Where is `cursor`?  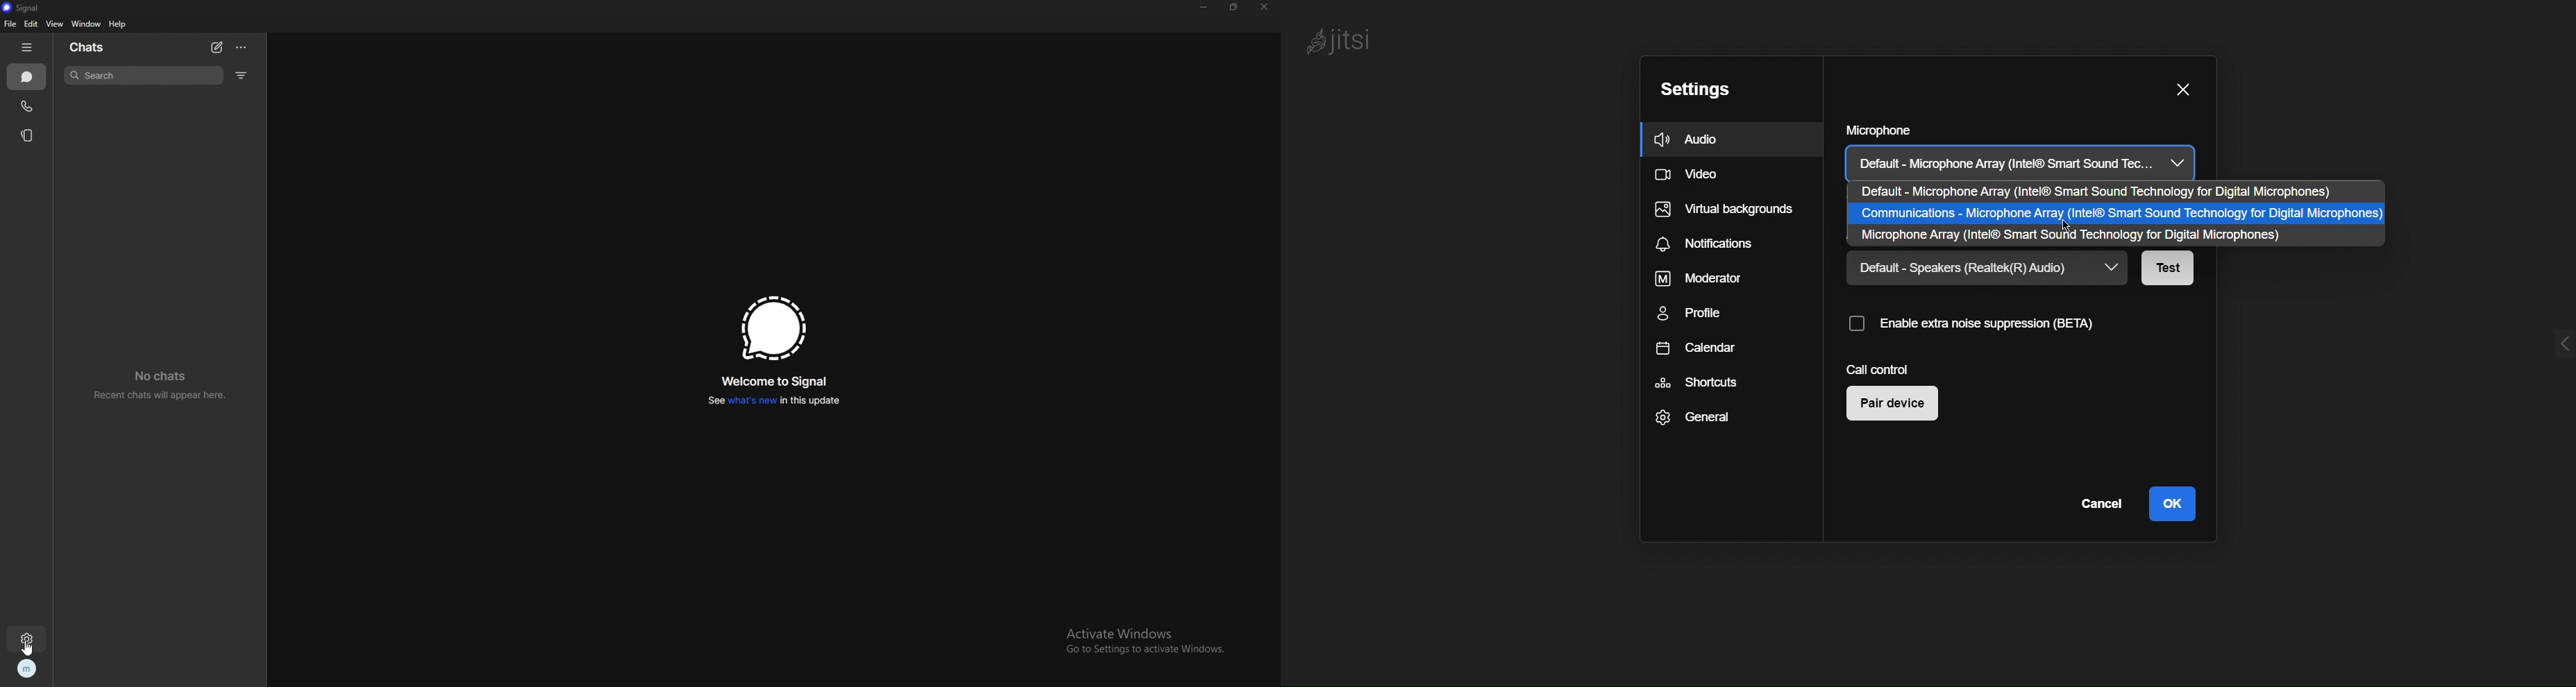
cursor is located at coordinates (29, 648).